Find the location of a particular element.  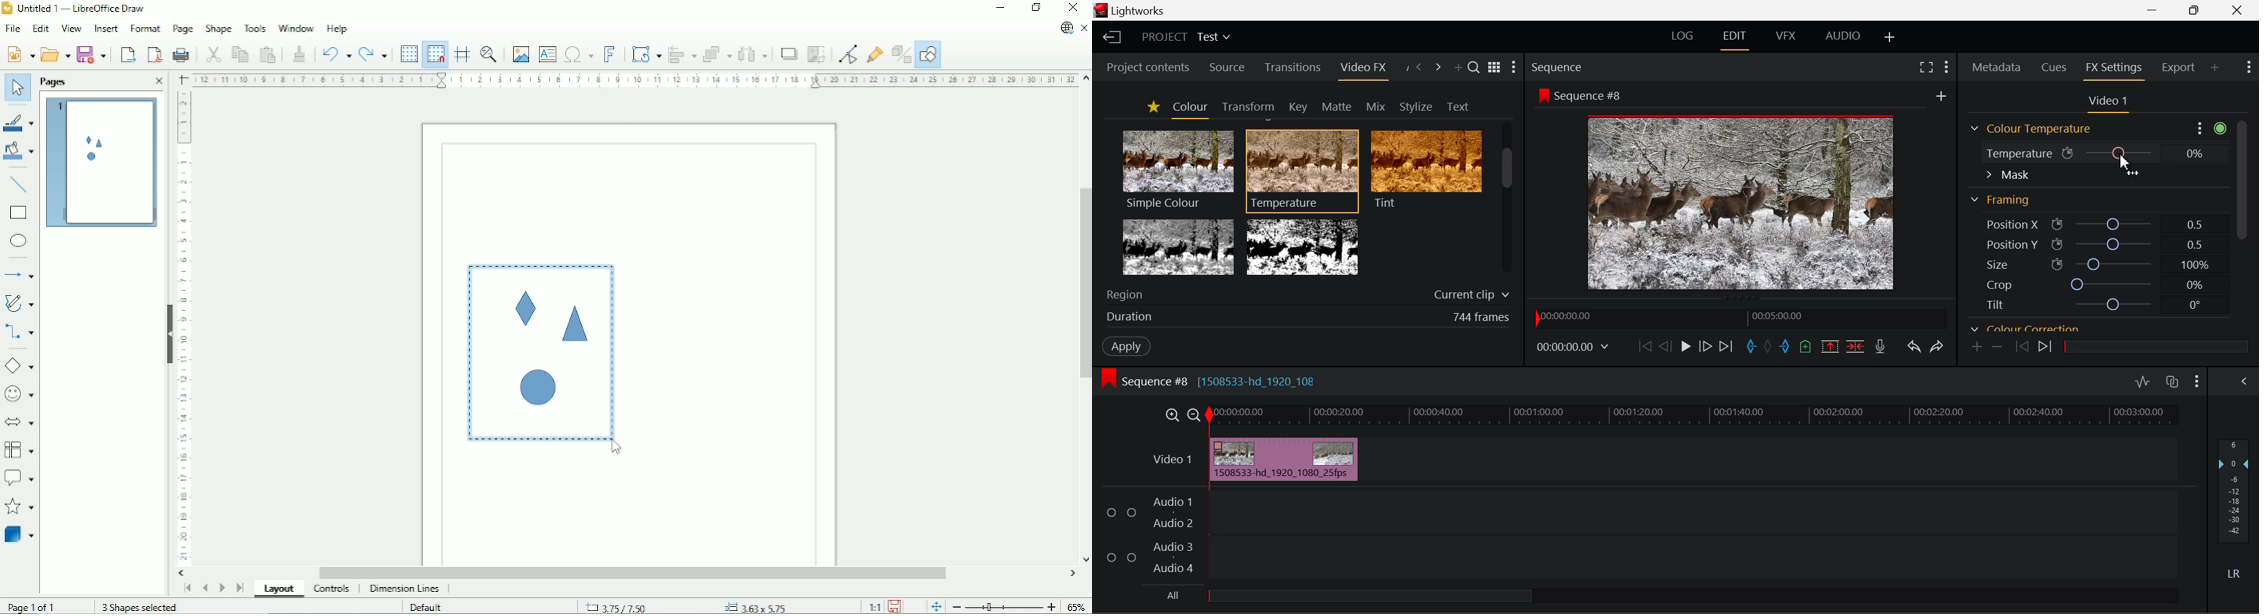

Source is located at coordinates (1228, 69).